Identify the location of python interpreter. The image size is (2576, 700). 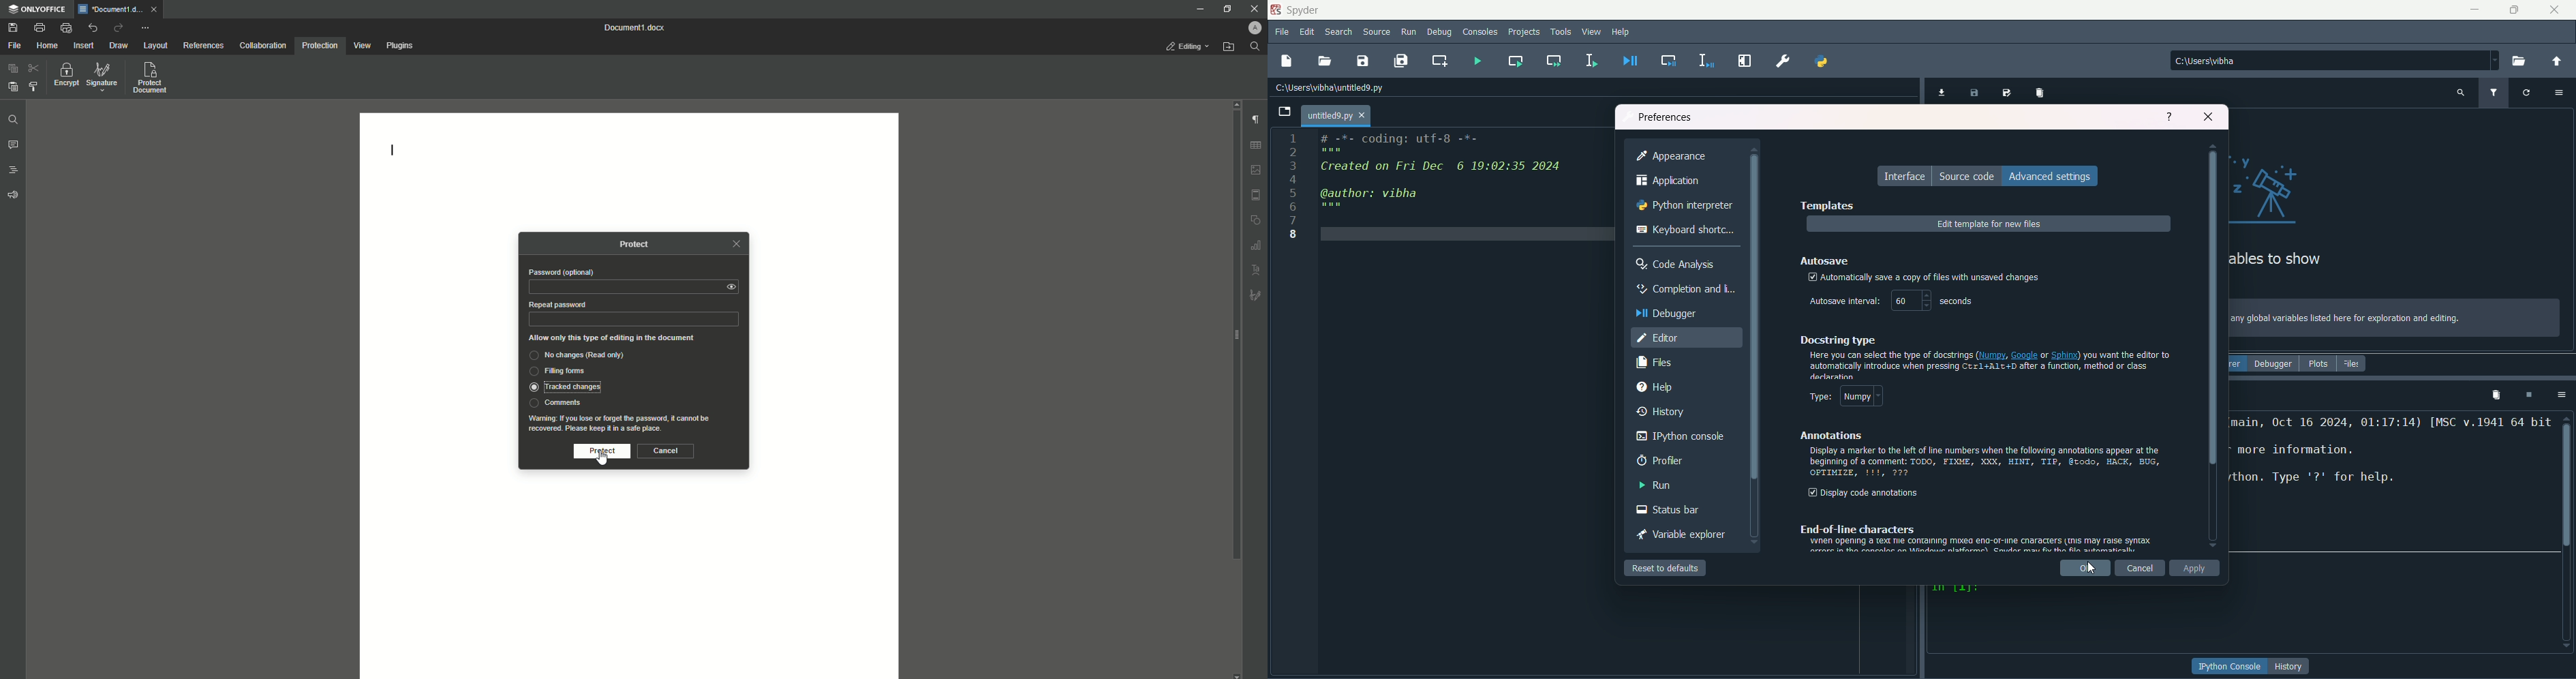
(1685, 206).